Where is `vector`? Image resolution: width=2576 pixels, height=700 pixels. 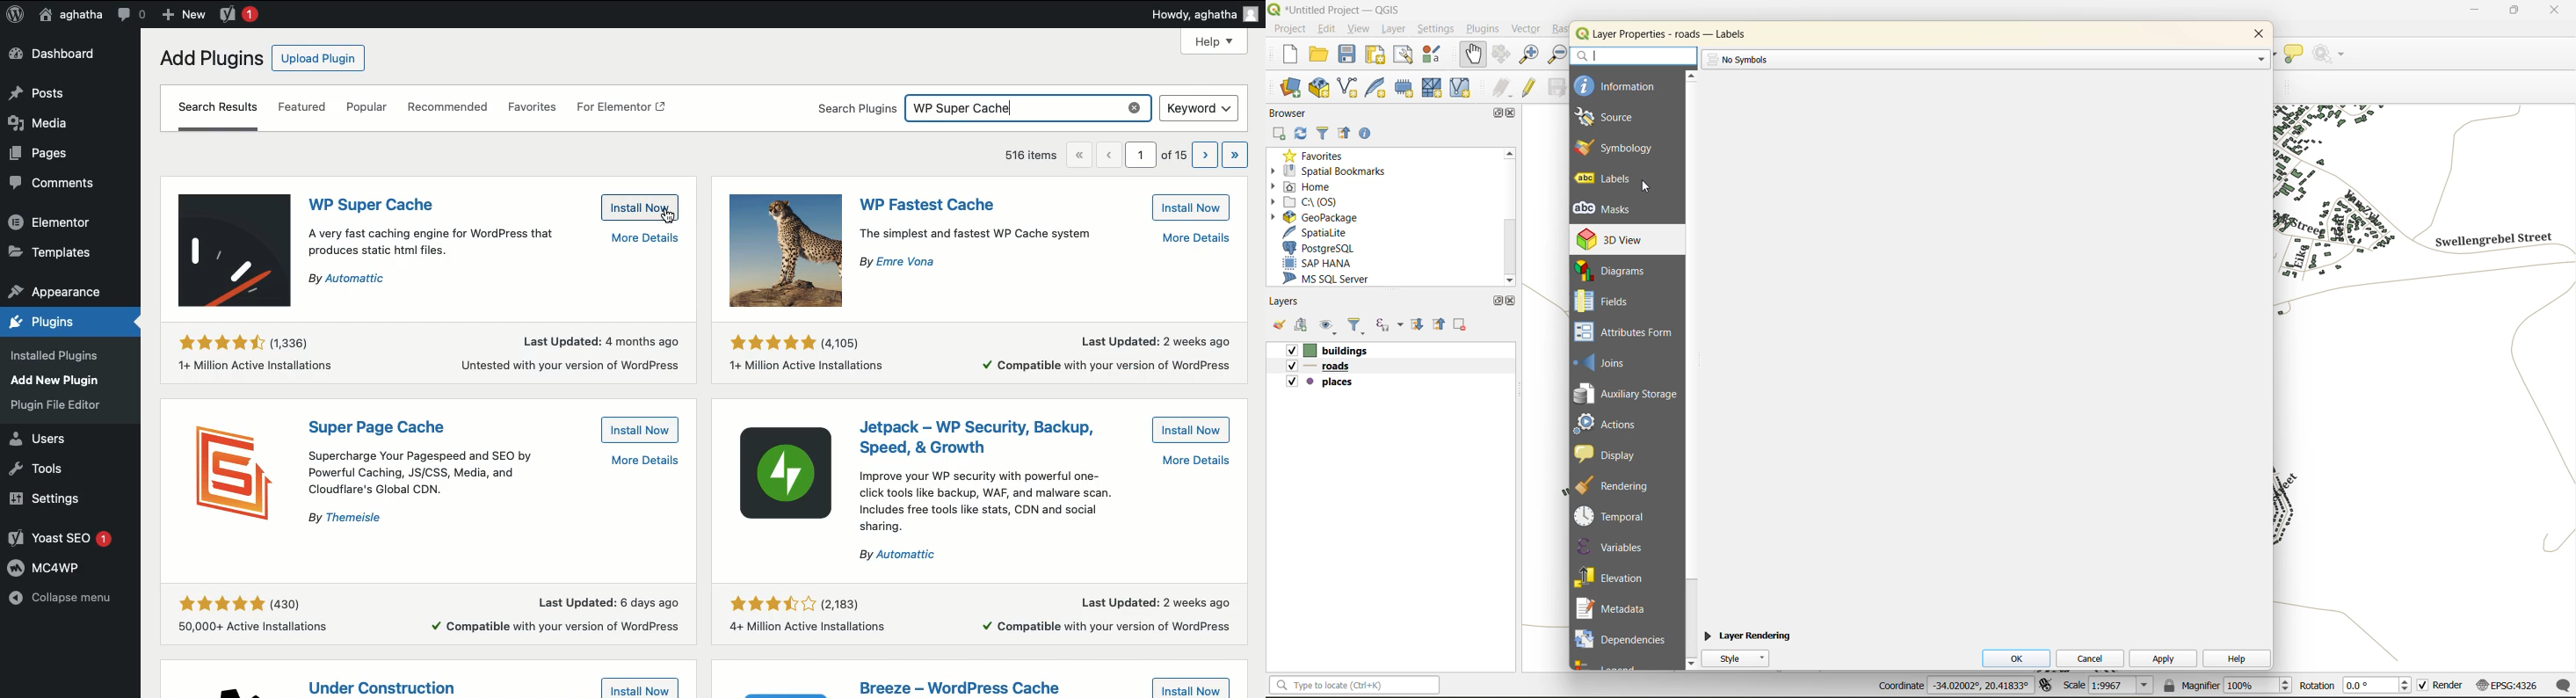 vector is located at coordinates (1530, 29).